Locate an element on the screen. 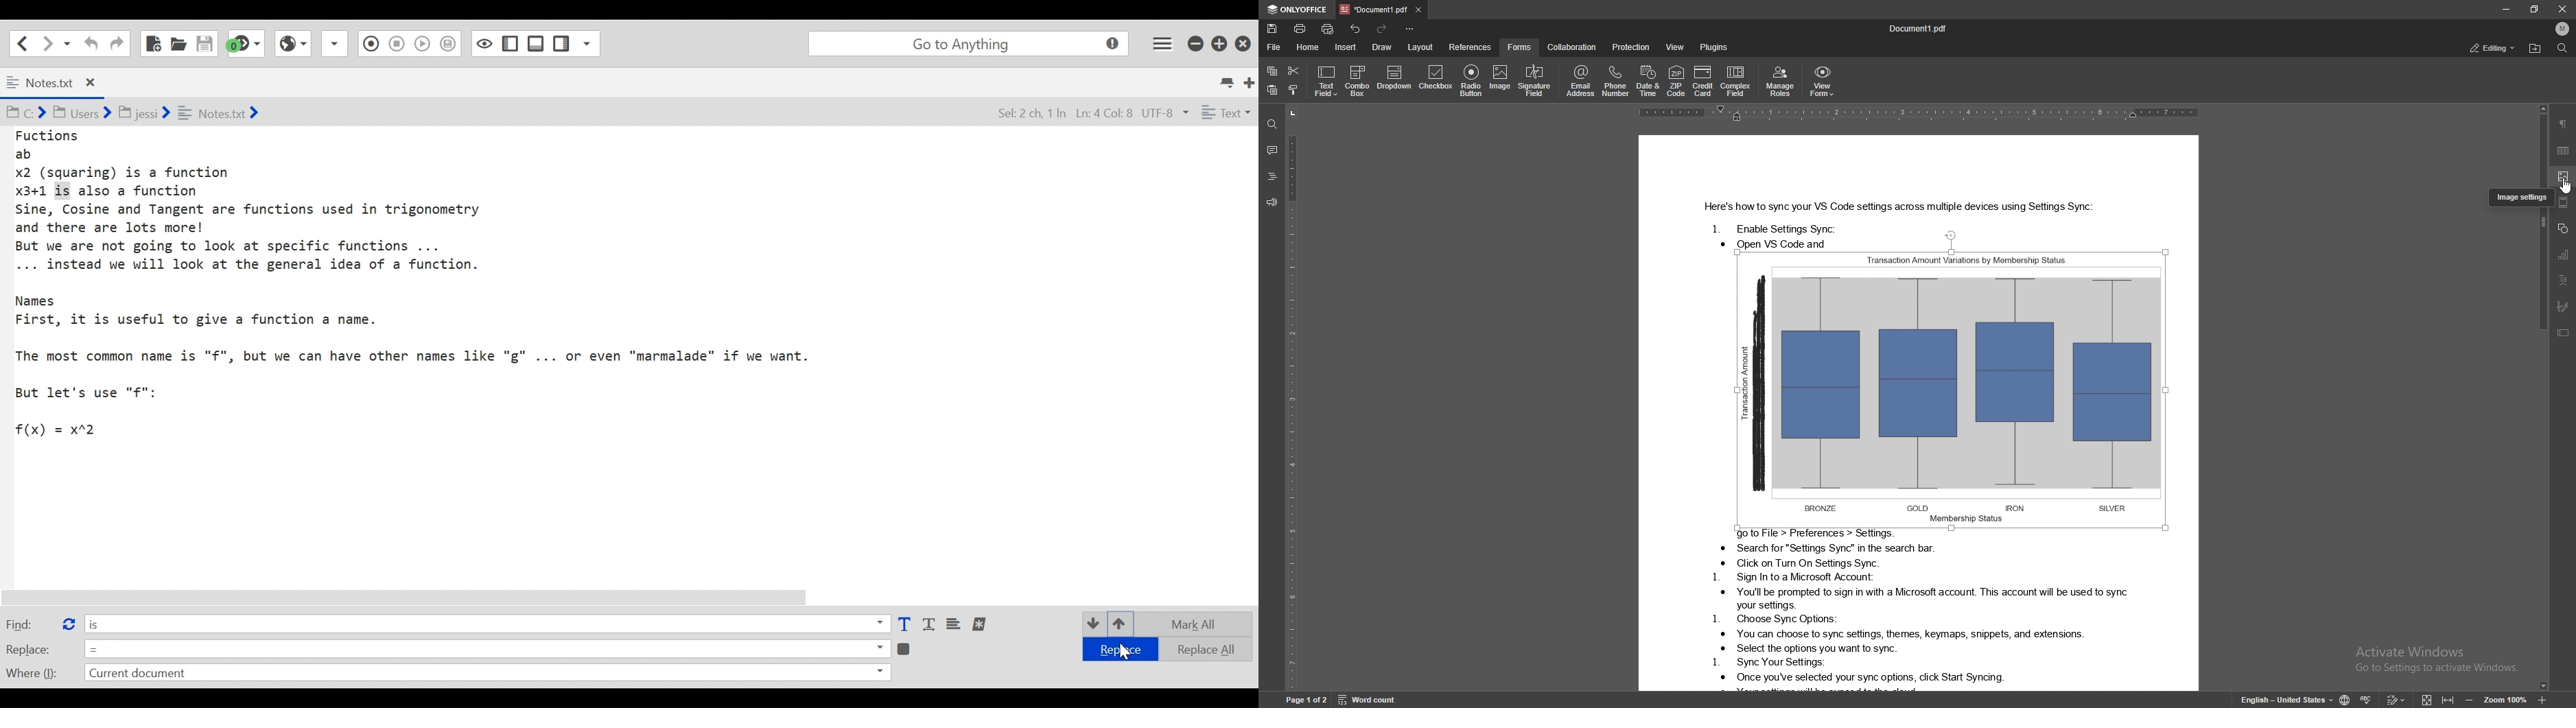 The width and height of the screenshot is (2576, 728). find is located at coordinates (1272, 125).